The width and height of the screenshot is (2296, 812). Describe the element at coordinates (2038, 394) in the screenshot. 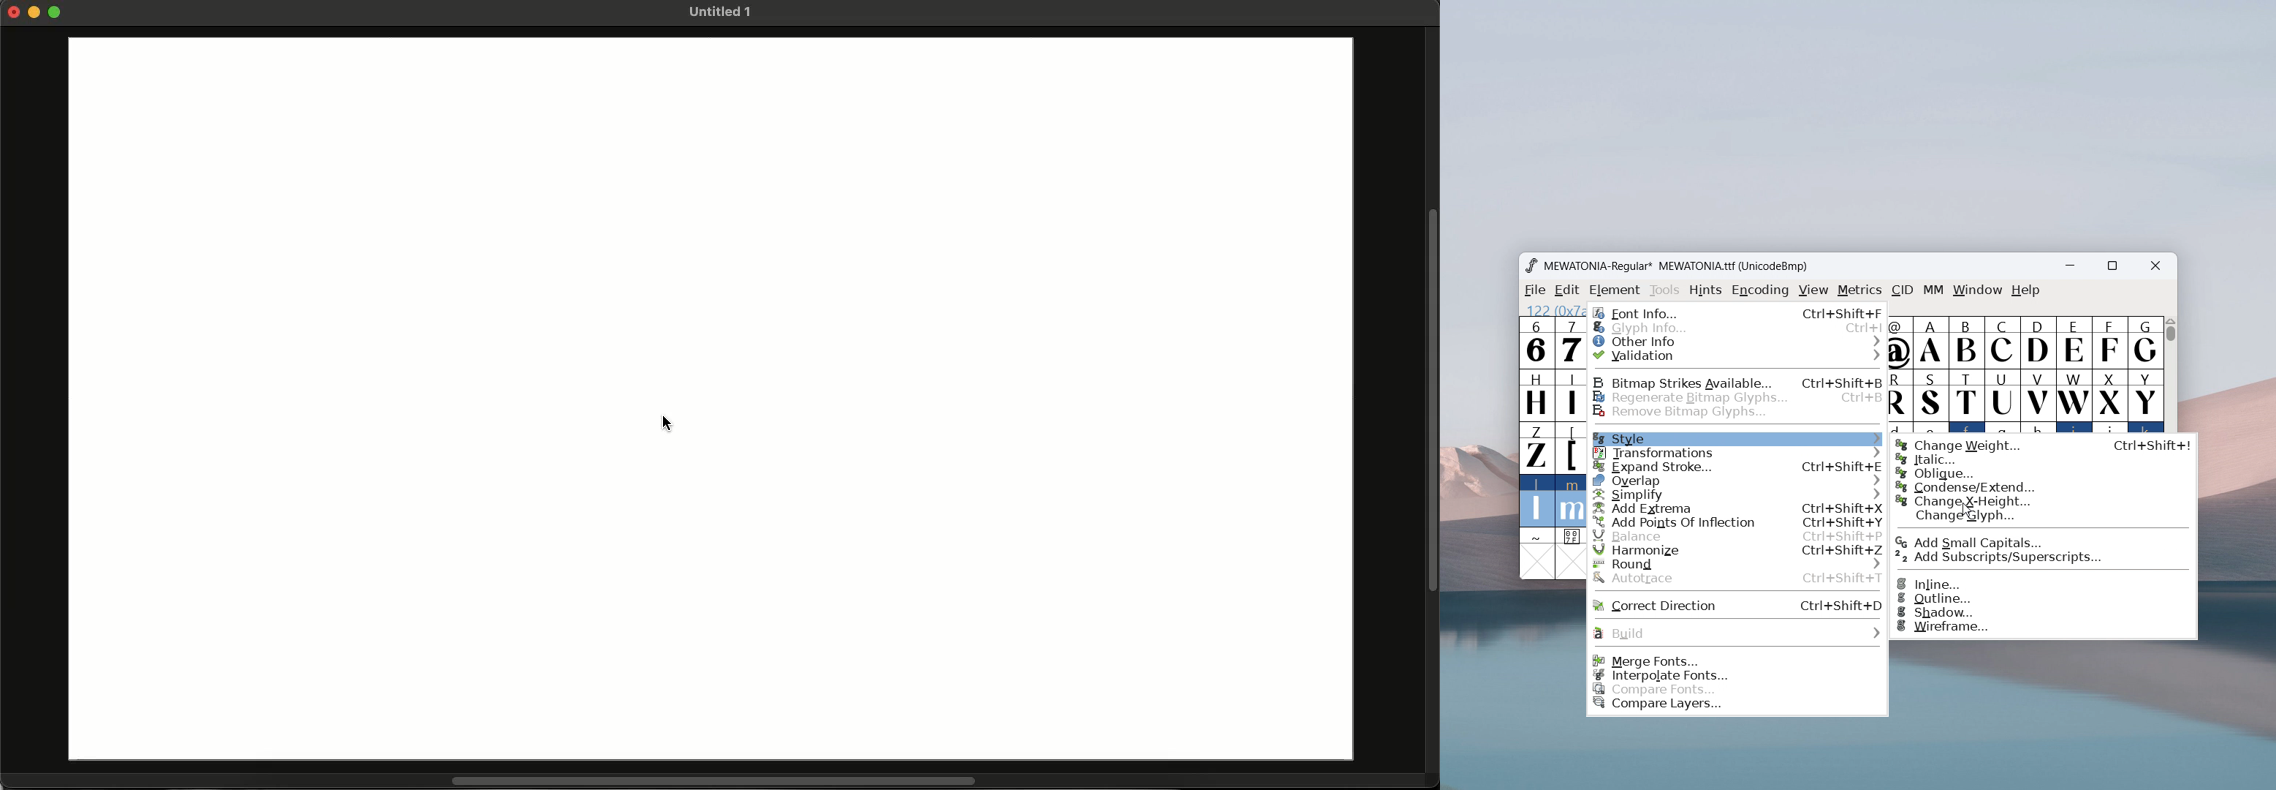

I see `V` at that location.